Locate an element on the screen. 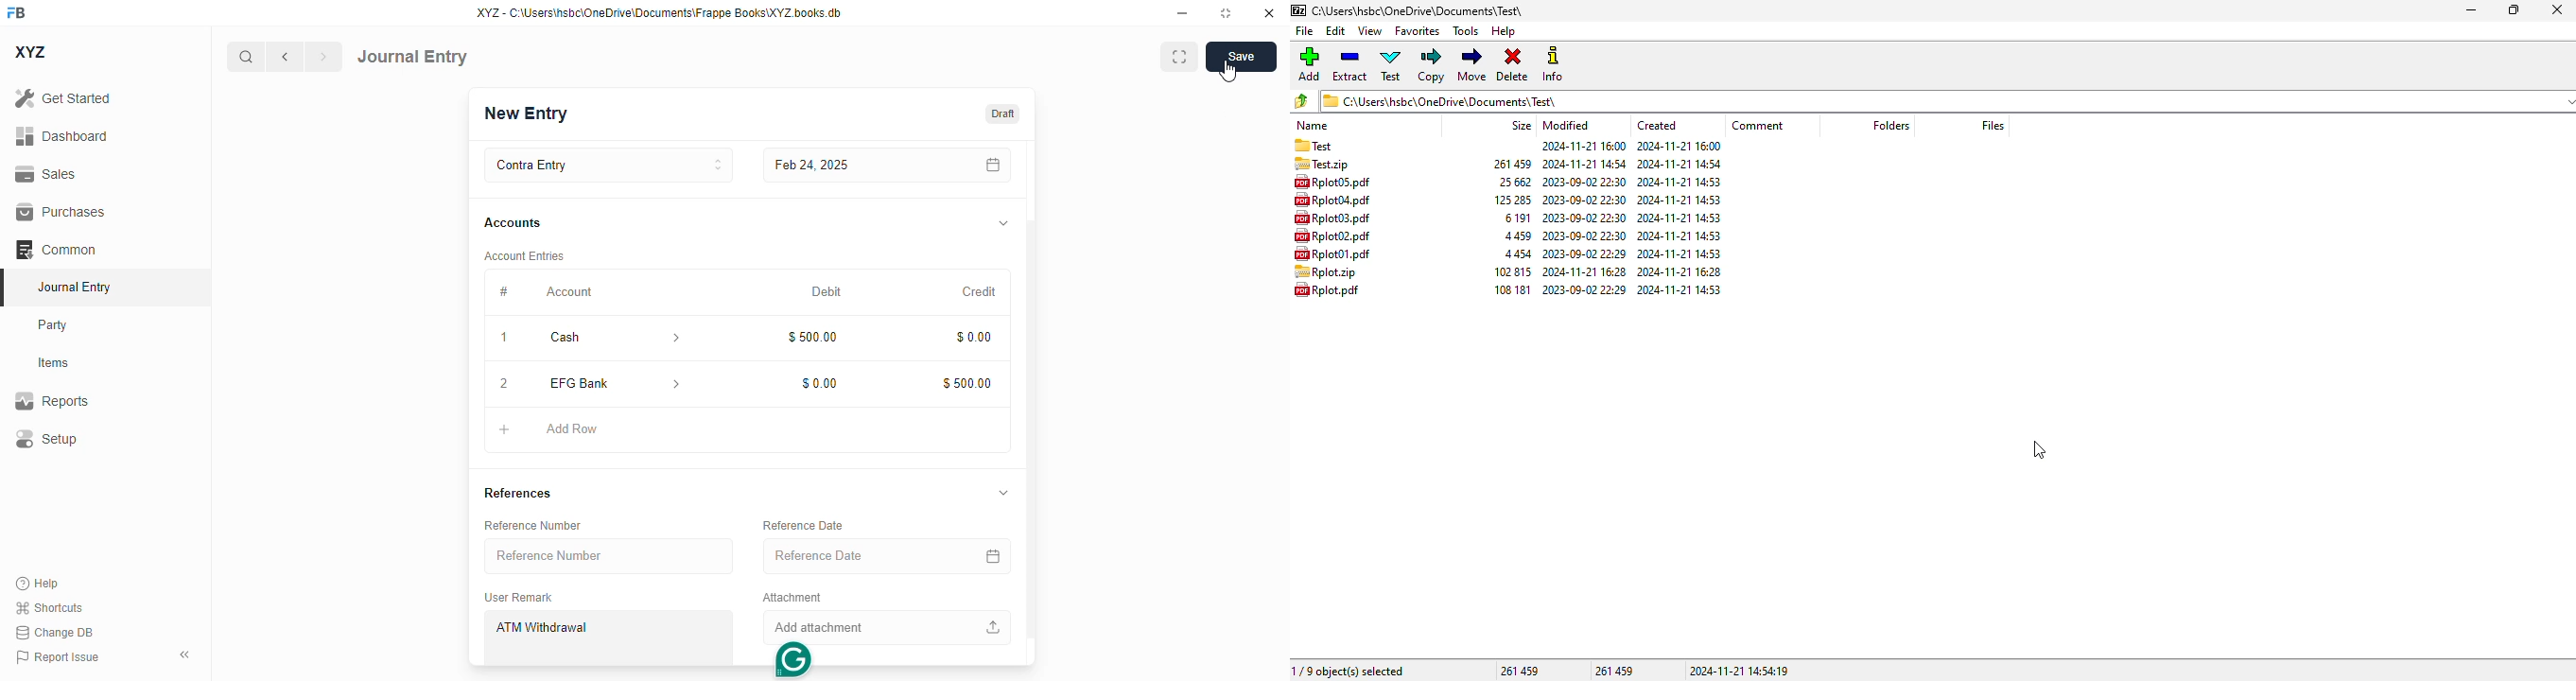 This screenshot has height=700, width=2576. search is located at coordinates (245, 57).